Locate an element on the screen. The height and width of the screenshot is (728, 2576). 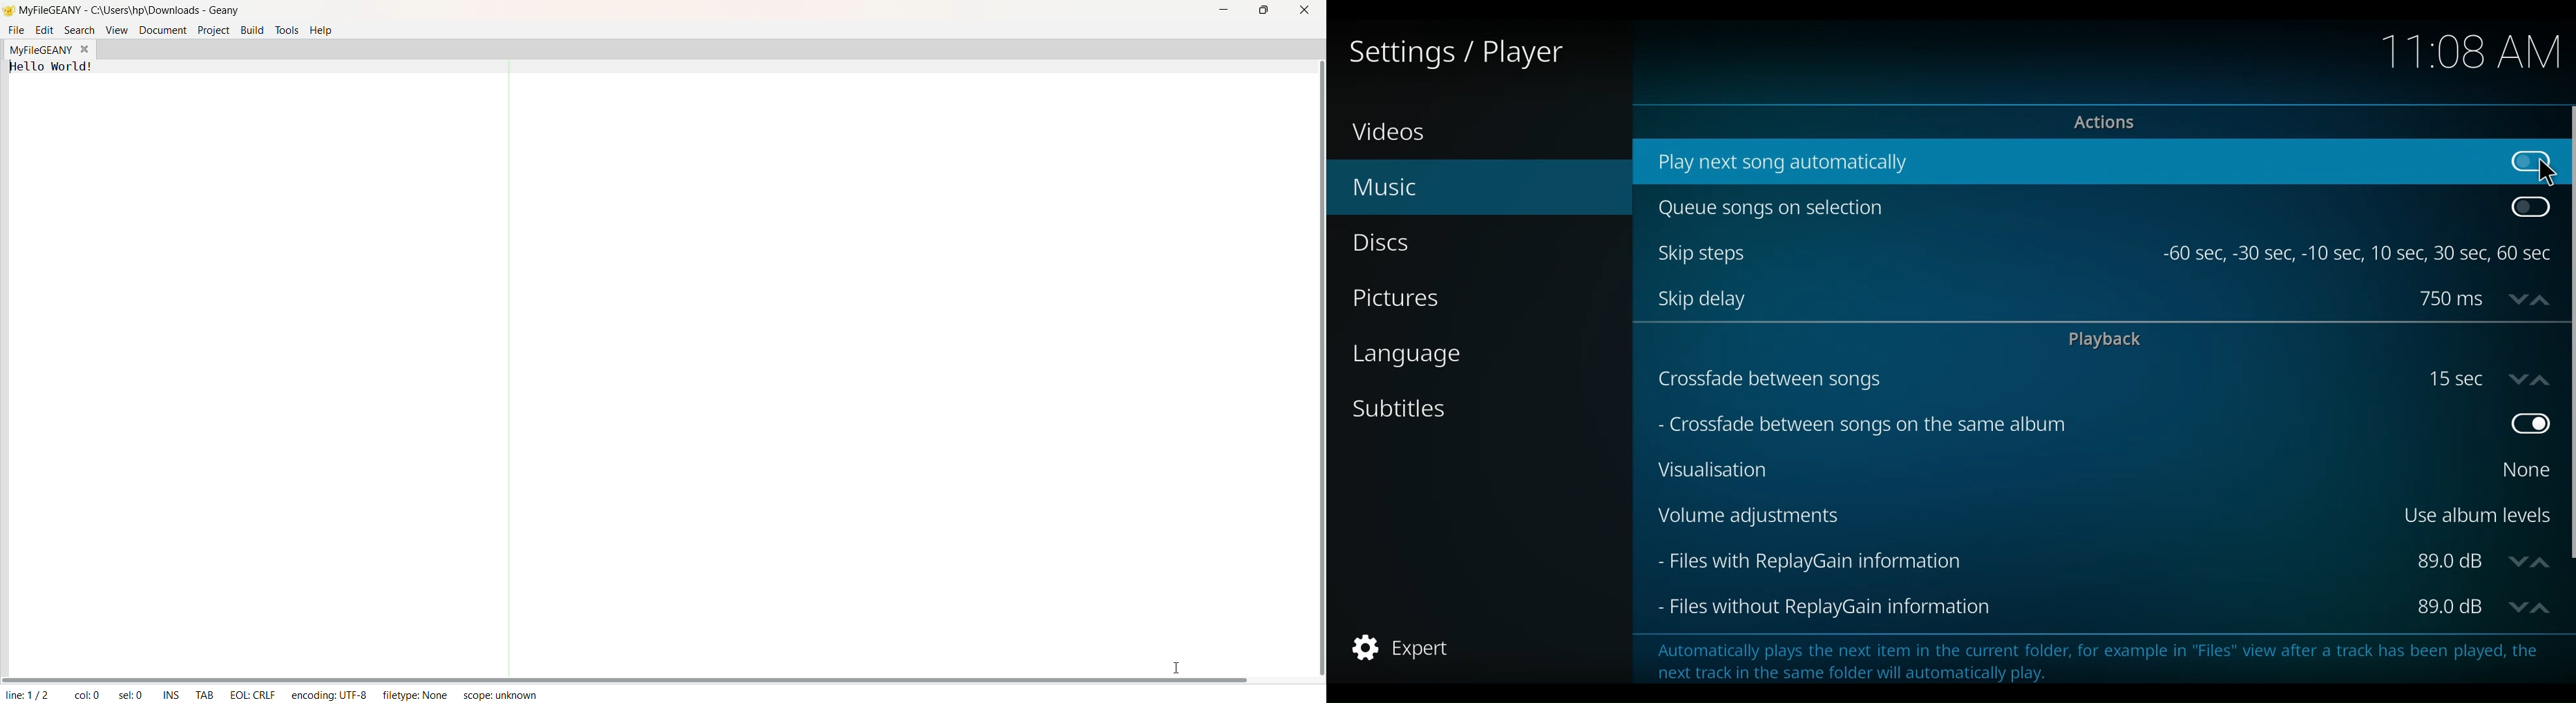
down is located at coordinates (2515, 379).